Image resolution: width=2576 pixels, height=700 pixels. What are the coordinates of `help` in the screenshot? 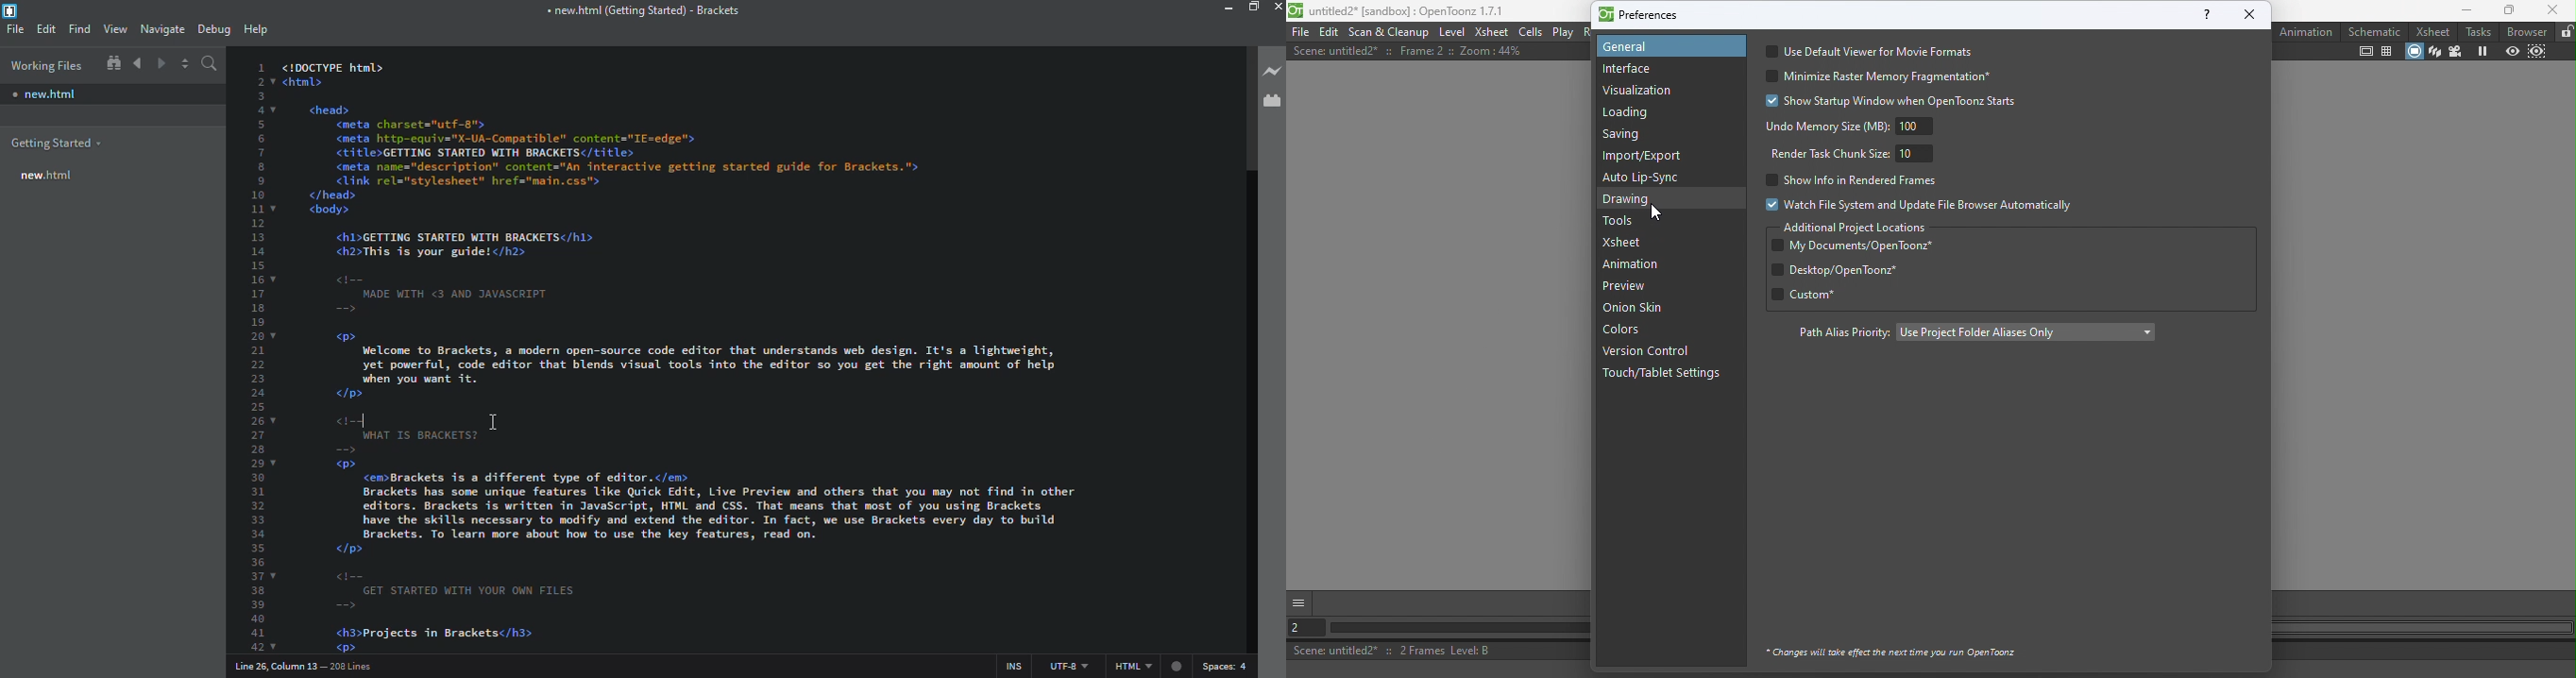 It's located at (257, 30).